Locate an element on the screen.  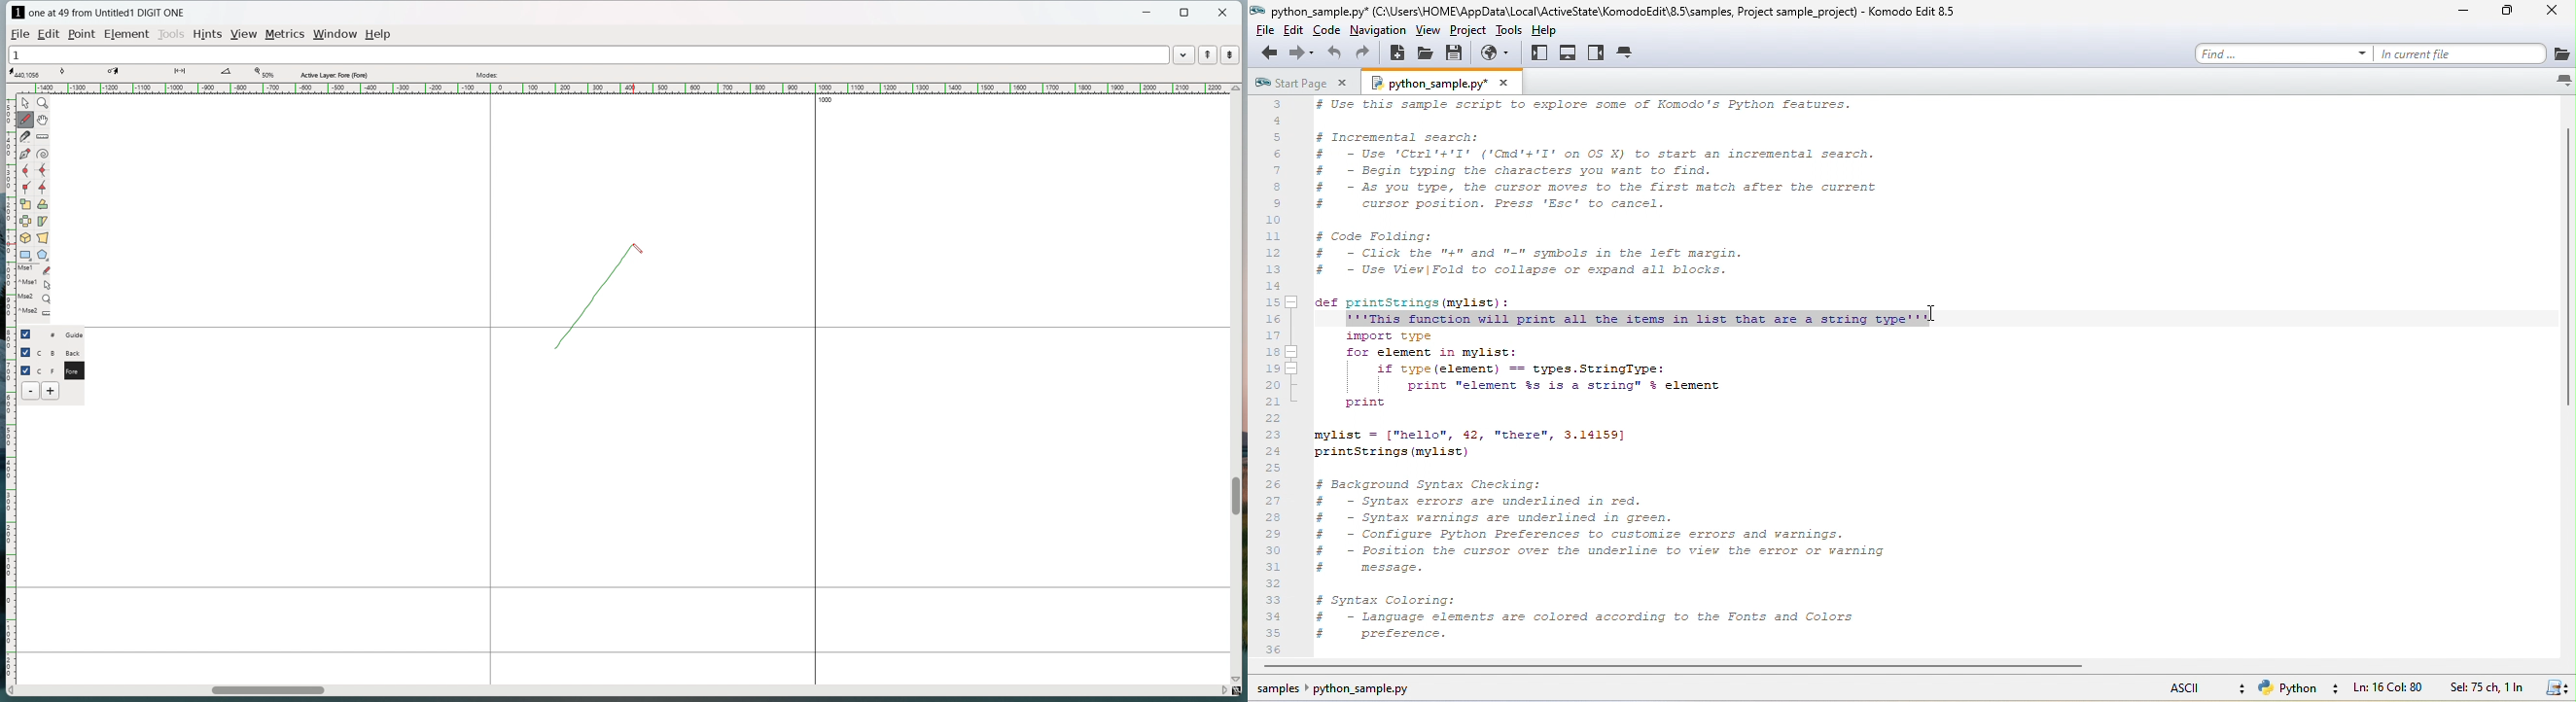
measure distance or angle is located at coordinates (44, 136).